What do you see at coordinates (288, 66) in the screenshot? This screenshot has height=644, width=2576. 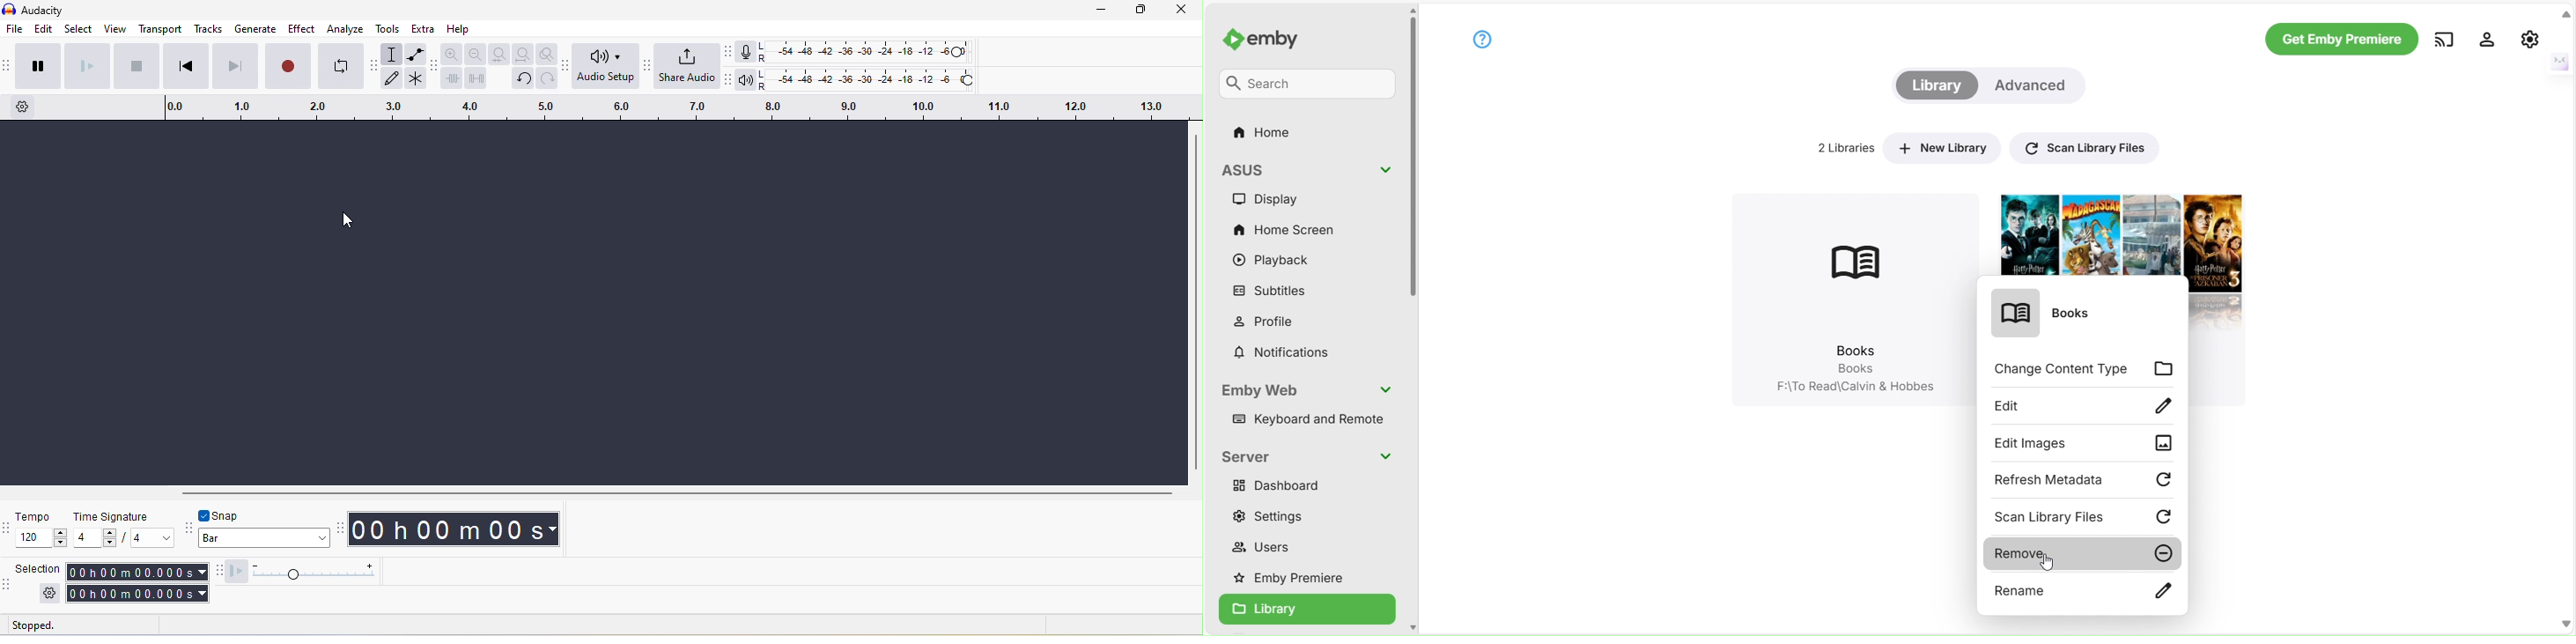 I see `record` at bounding box center [288, 66].